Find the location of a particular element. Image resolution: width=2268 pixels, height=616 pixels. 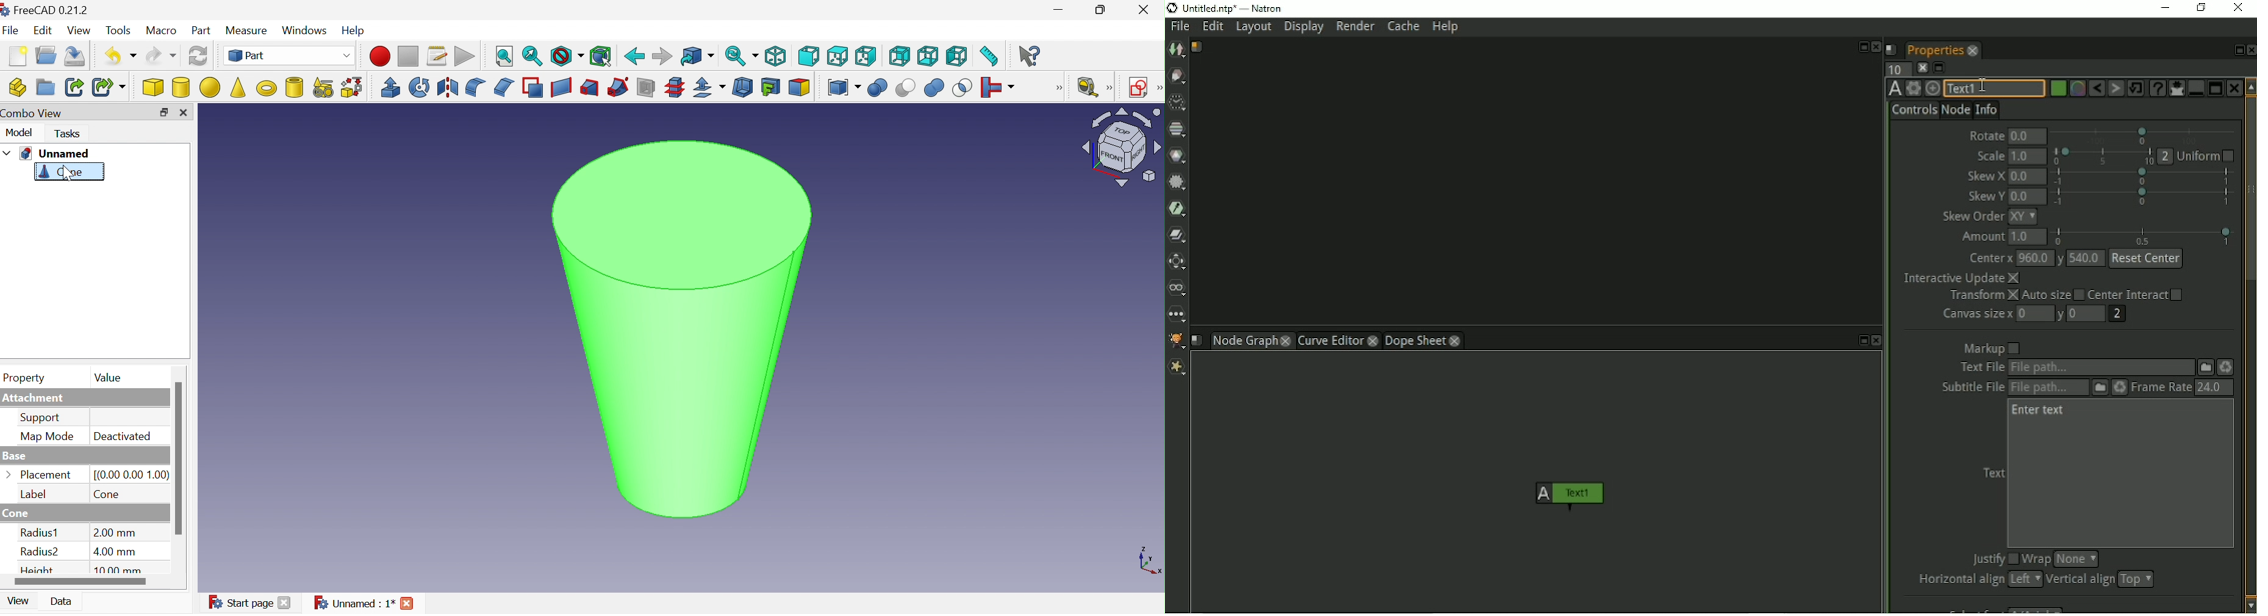

Create ruled surface is located at coordinates (562, 88).